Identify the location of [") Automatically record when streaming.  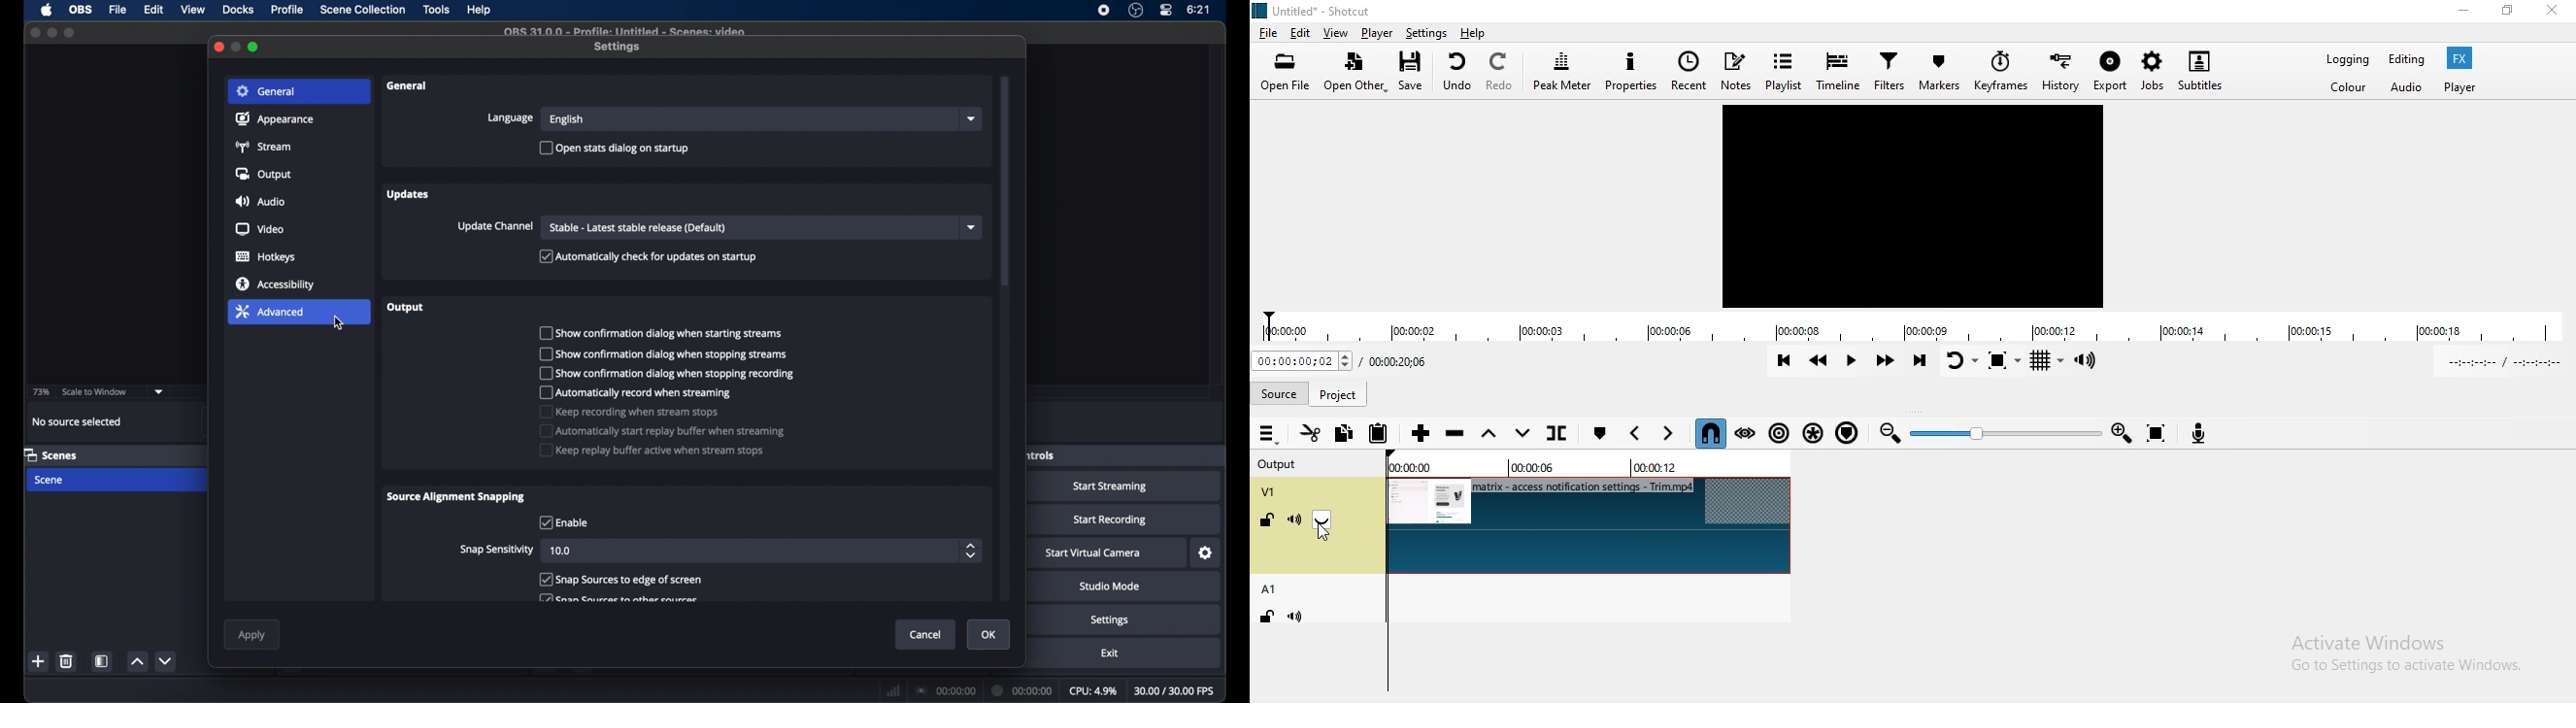
(641, 394).